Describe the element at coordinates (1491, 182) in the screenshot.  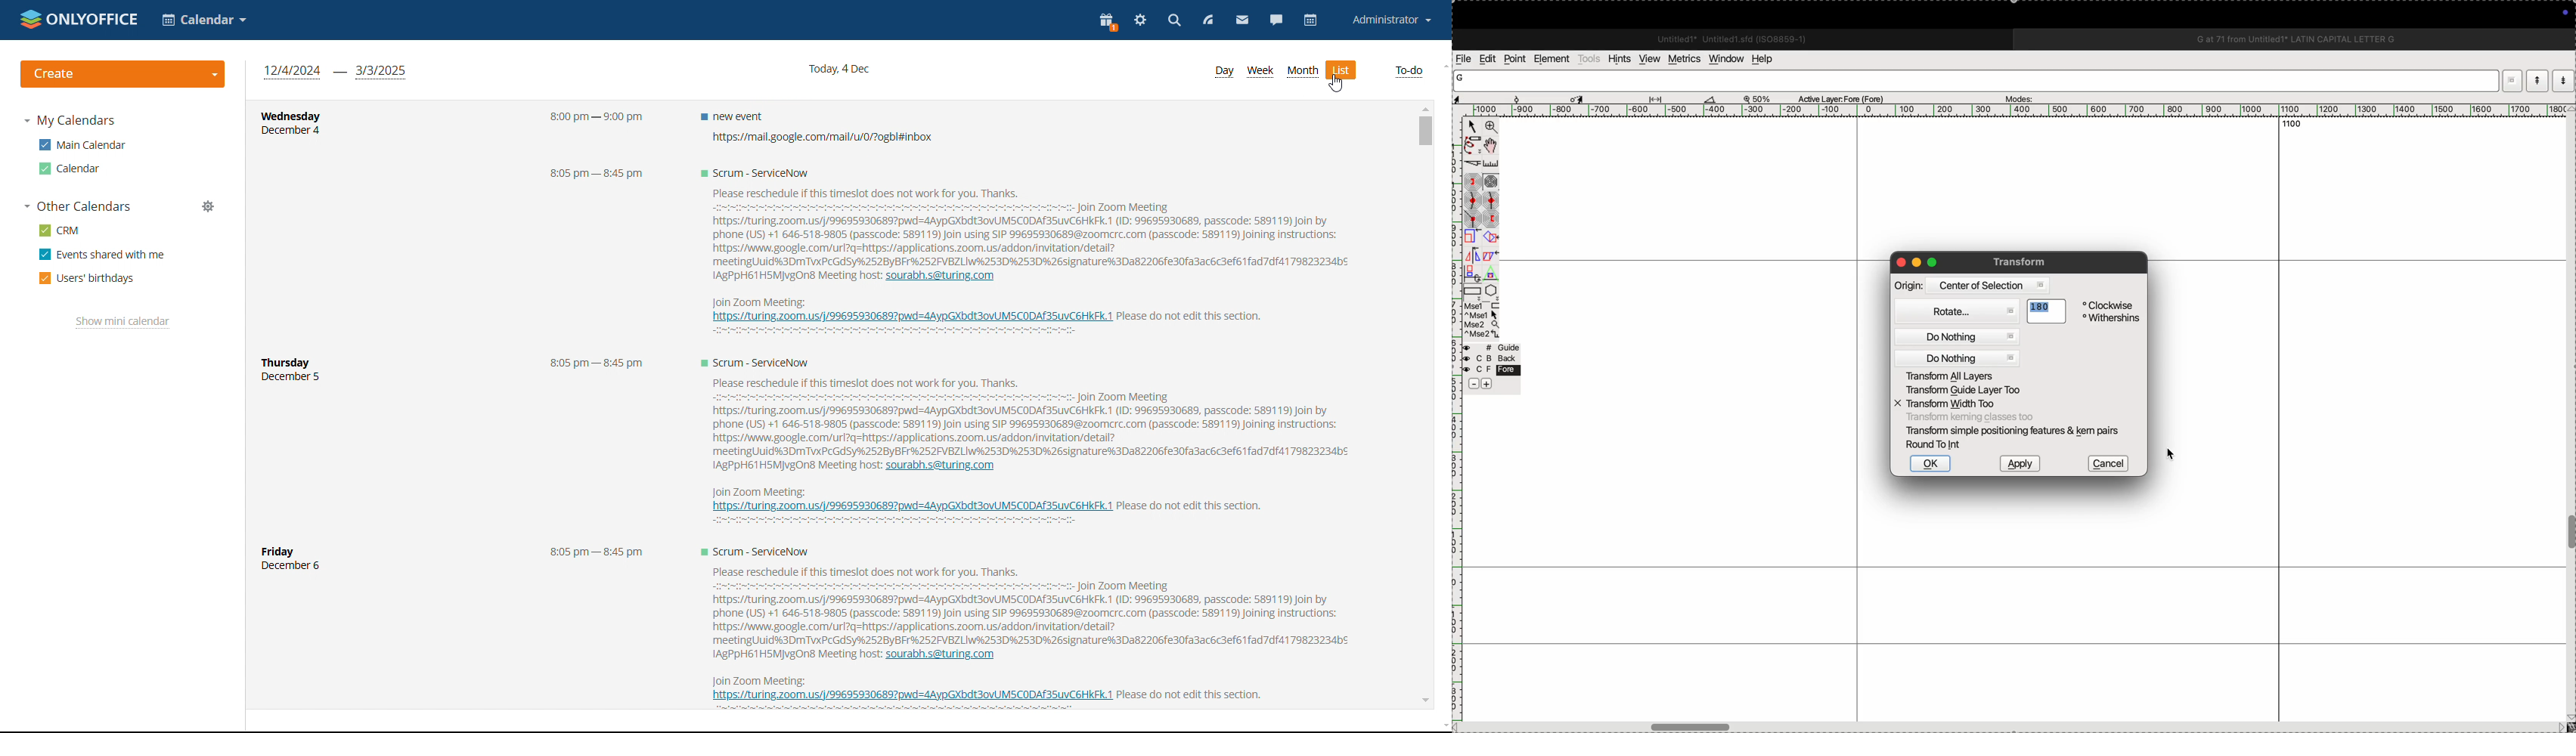
I see `spiro` at that location.